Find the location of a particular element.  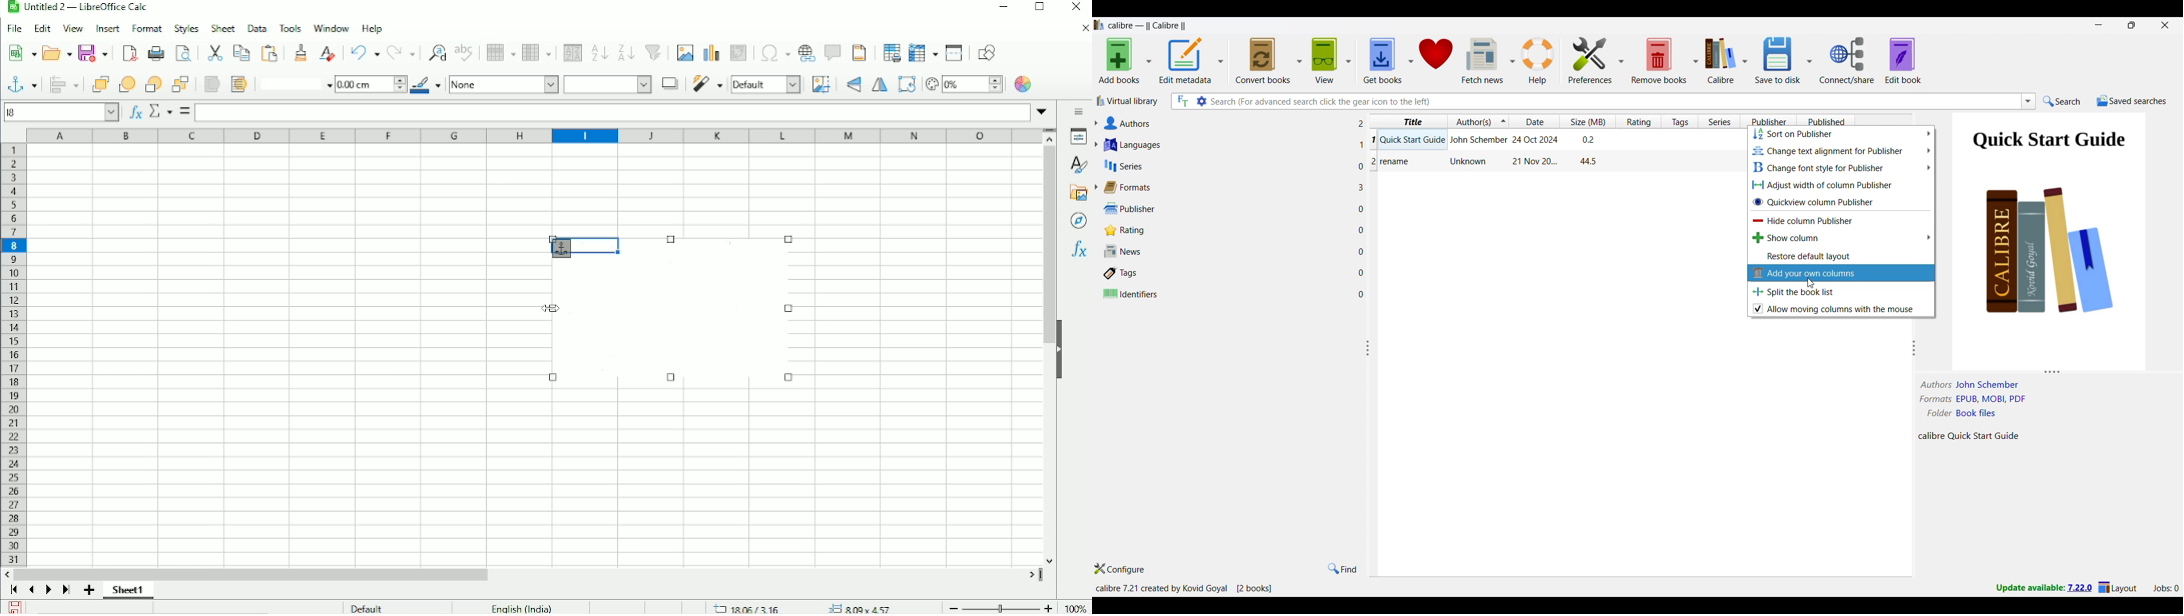

Paste is located at coordinates (271, 53).